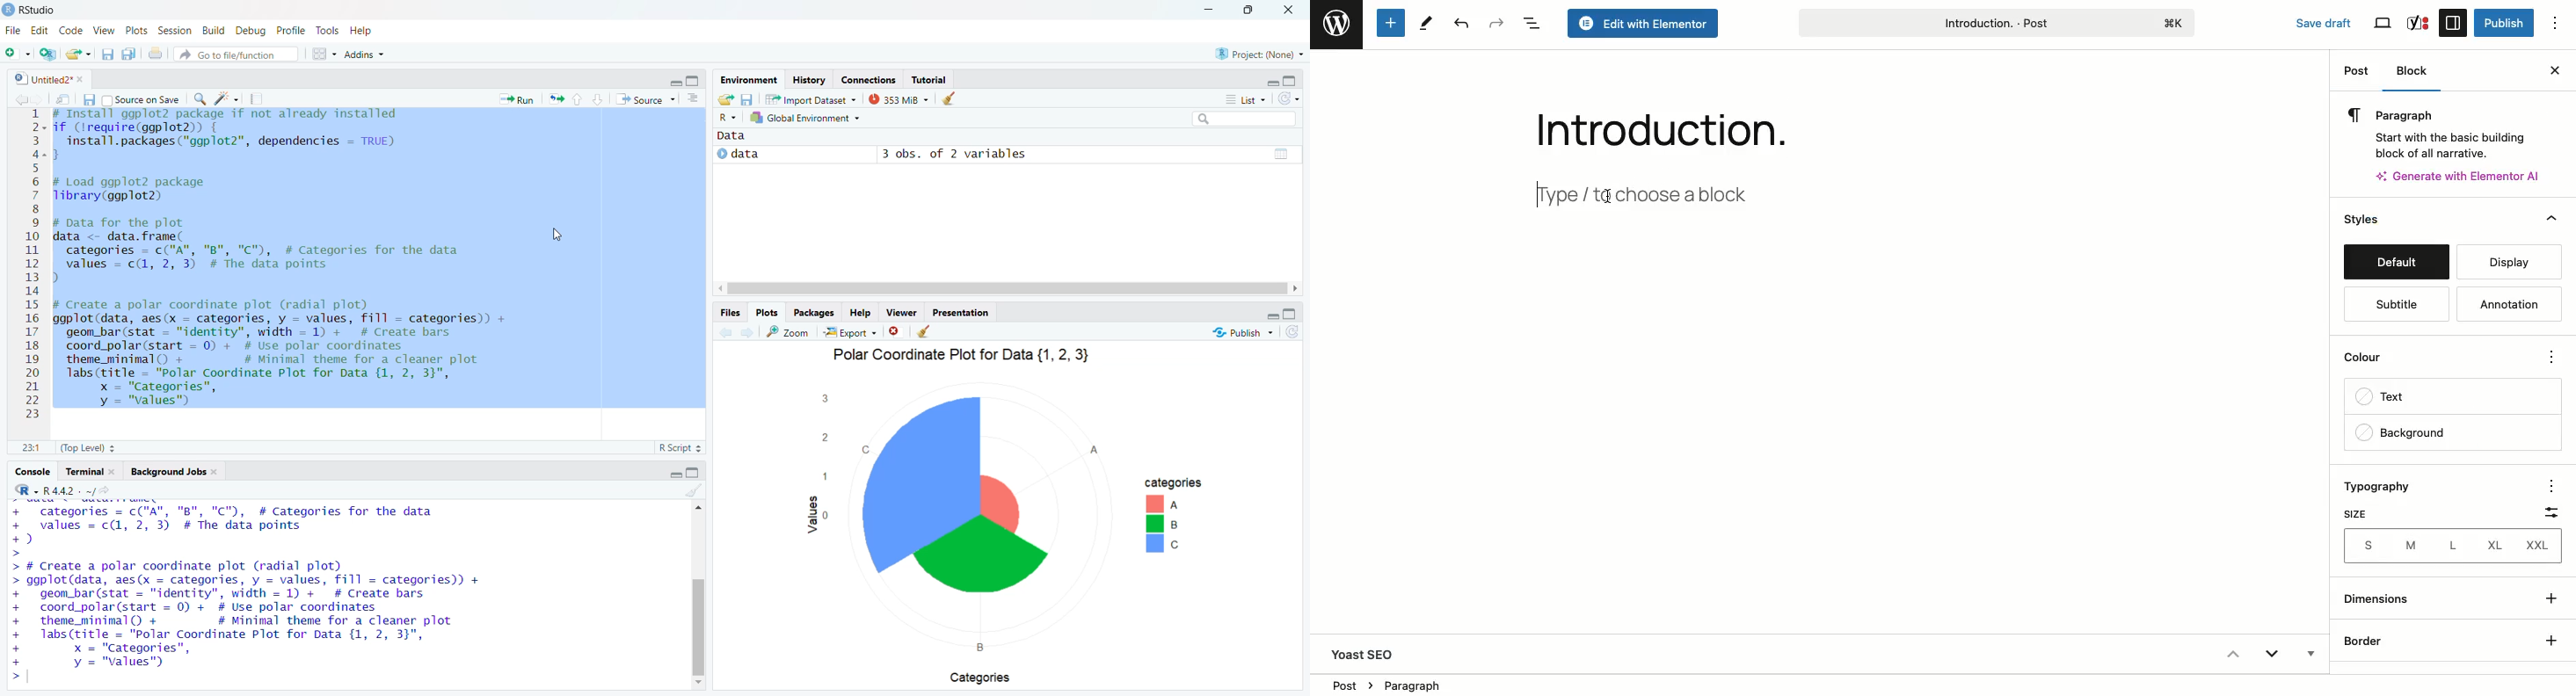 Image resolution: width=2576 pixels, height=700 pixels. I want to click on refresh, so click(1297, 333).